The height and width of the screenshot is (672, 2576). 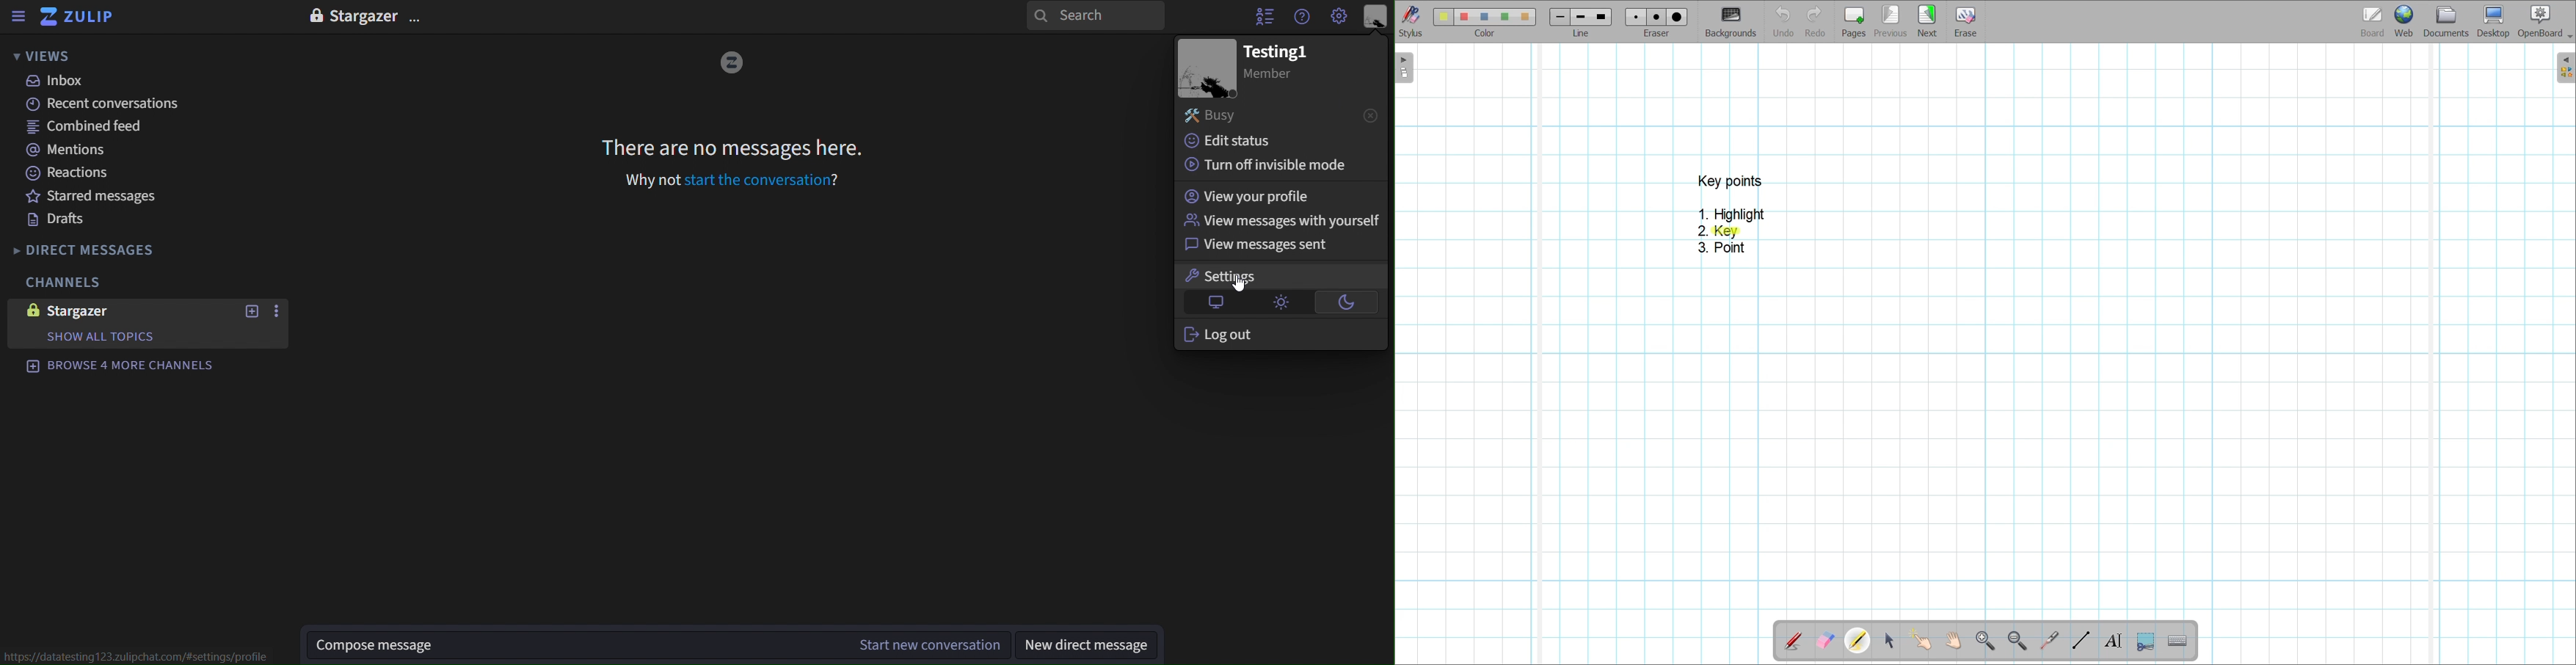 I want to click on Desktop, so click(x=2494, y=22).